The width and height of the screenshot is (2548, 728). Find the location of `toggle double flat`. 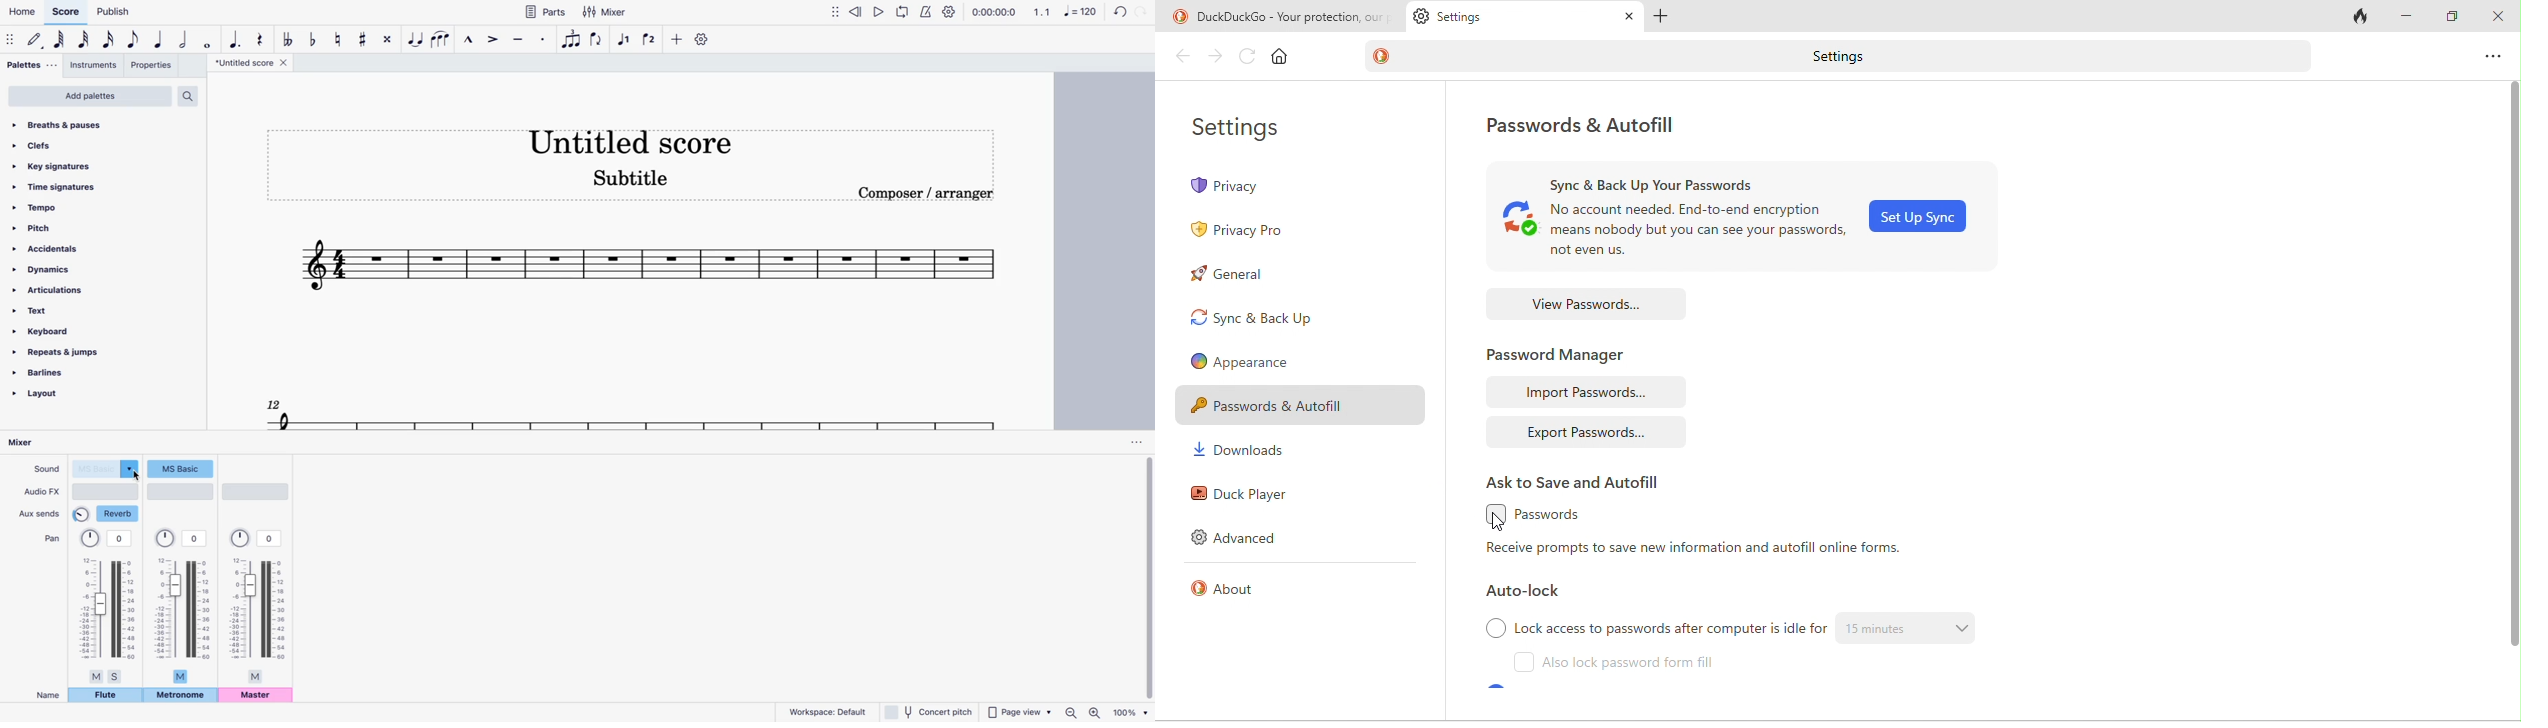

toggle double flat is located at coordinates (287, 39).